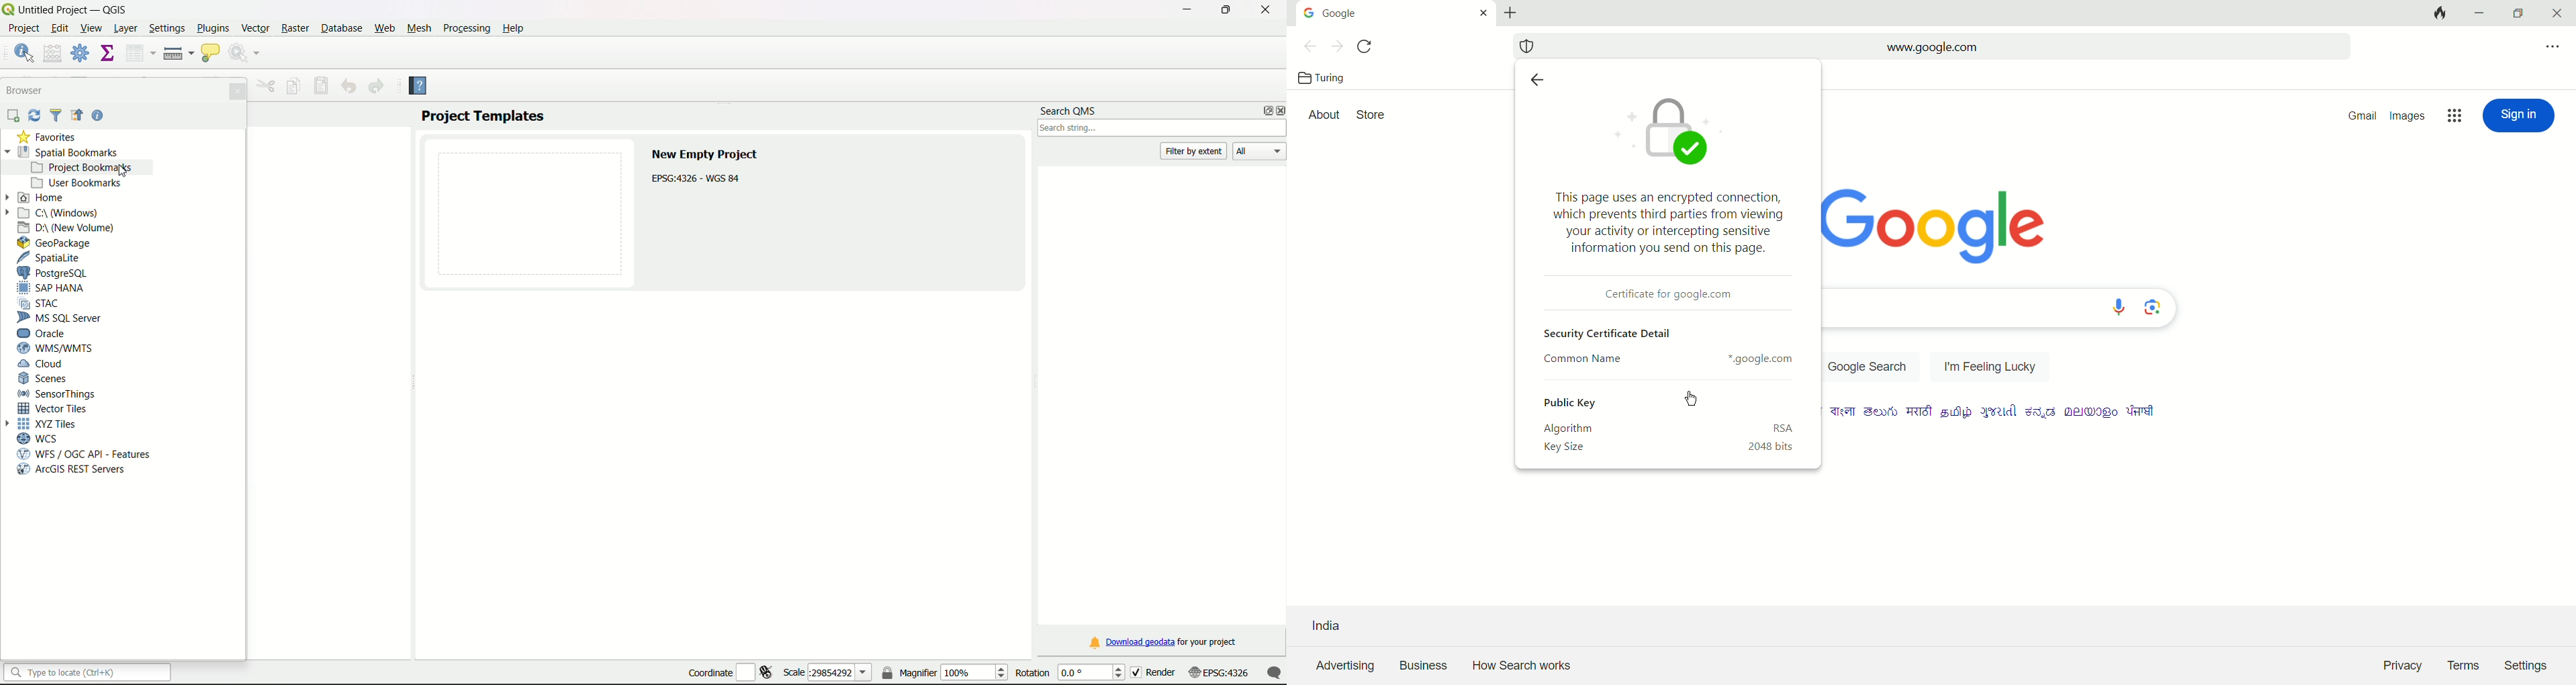 Image resolution: width=2576 pixels, height=700 pixels. What do you see at coordinates (376, 86) in the screenshot?
I see `Redo` at bounding box center [376, 86].